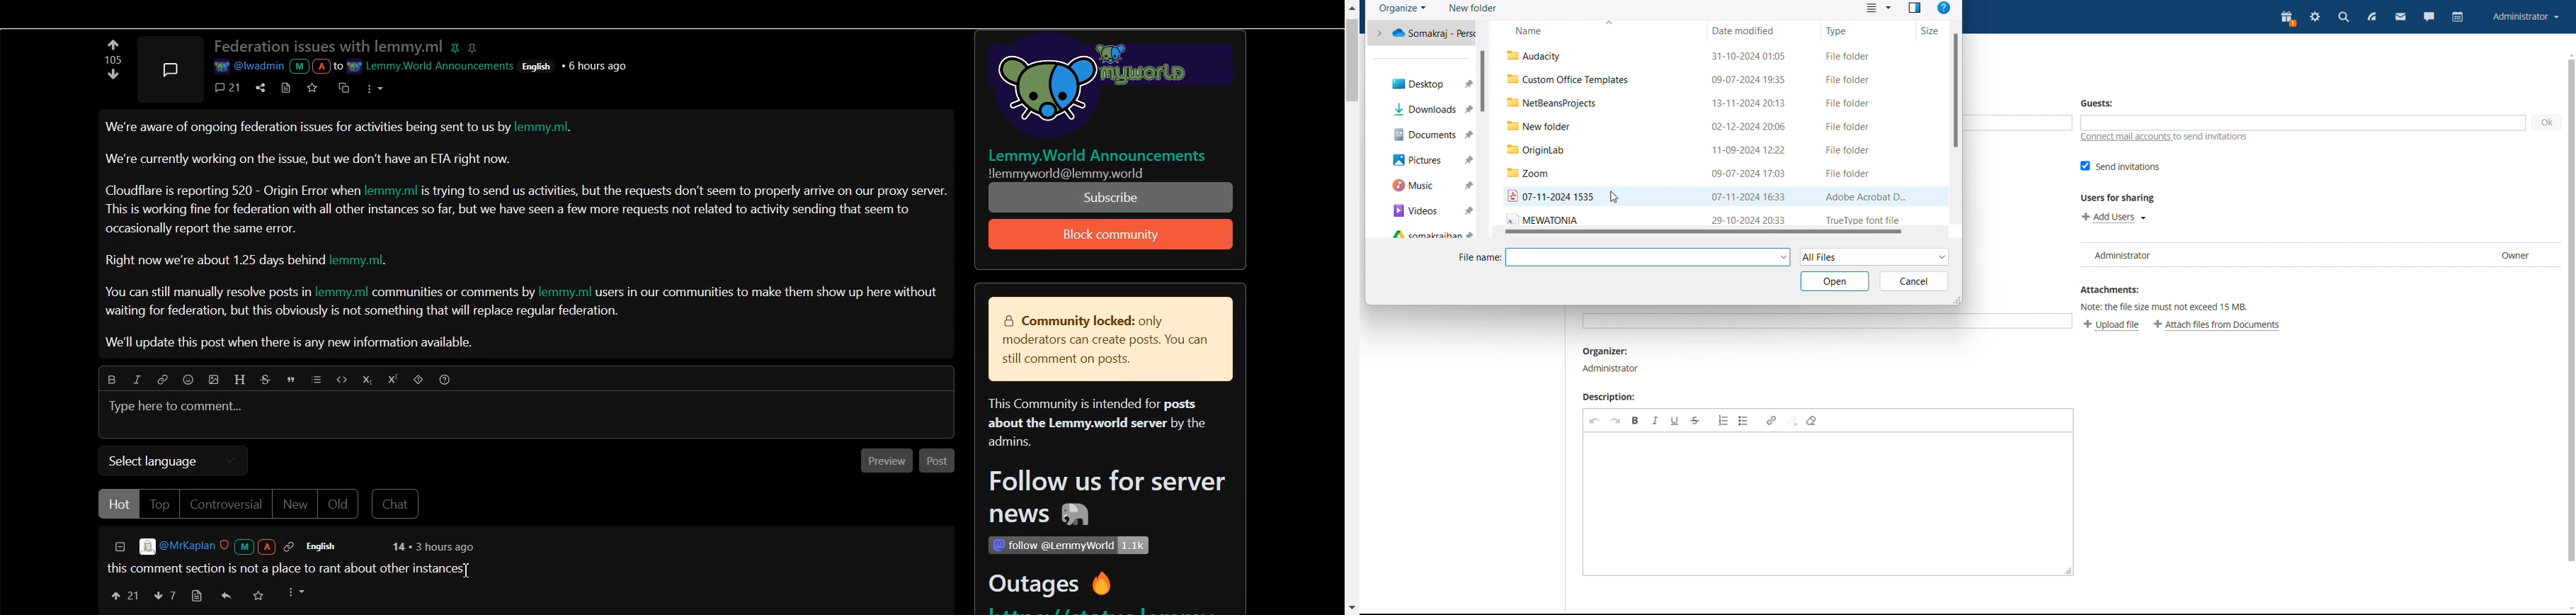 The height and width of the screenshot is (616, 2576). Describe the element at coordinates (217, 381) in the screenshot. I see `Upload picture` at that location.